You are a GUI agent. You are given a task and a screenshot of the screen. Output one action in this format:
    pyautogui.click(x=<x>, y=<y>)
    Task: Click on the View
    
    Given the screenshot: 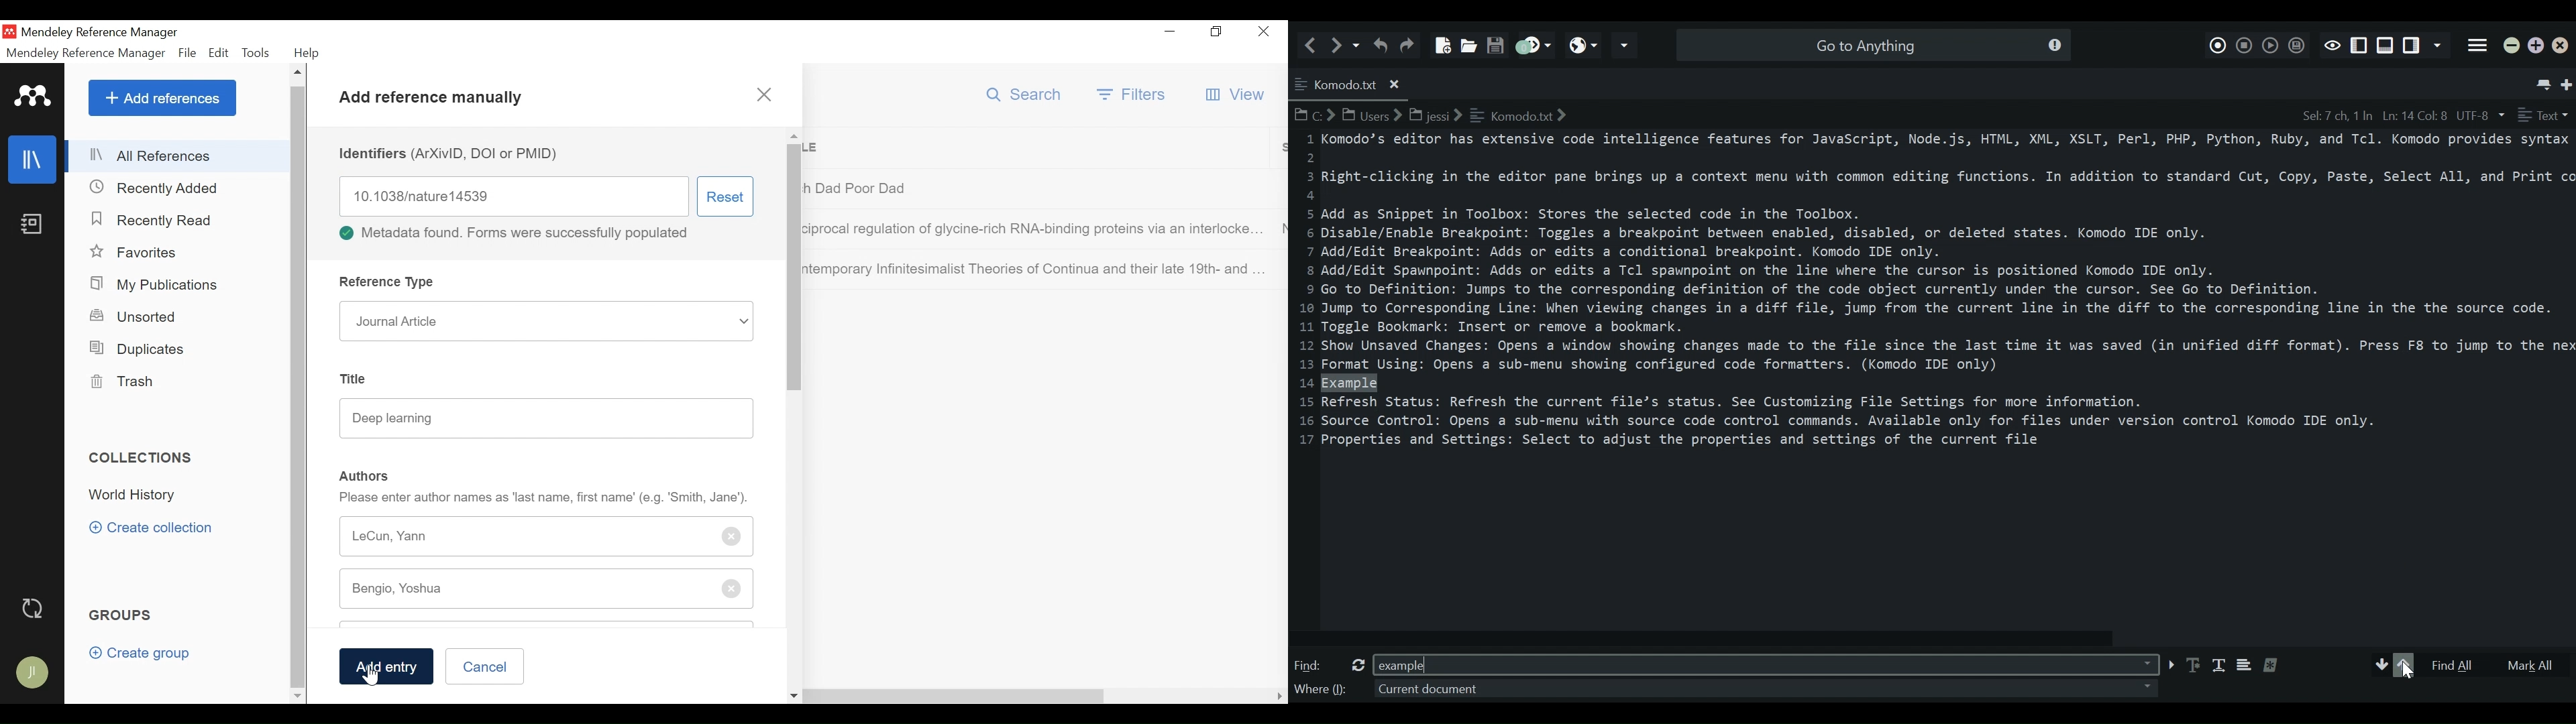 What is the action you would take?
    pyautogui.click(x=1239, y=94)
    